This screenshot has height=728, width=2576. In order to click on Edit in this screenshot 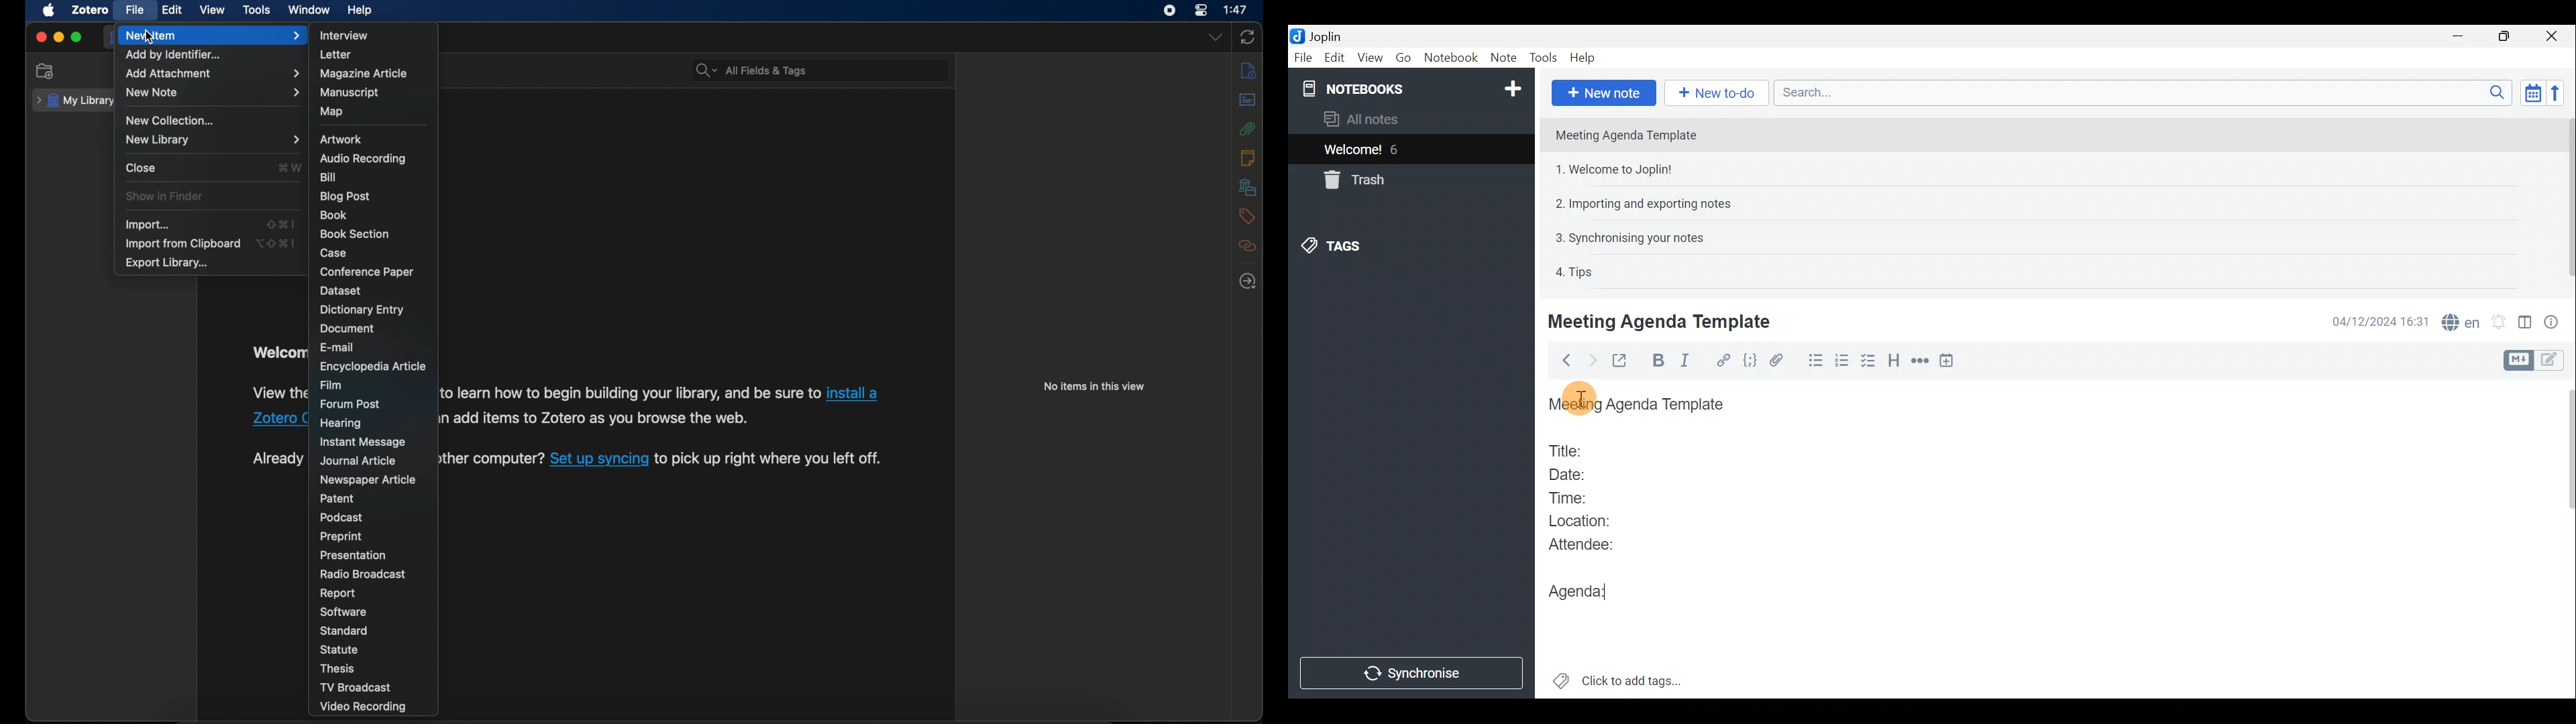, I will do `click(1335, 59)`.